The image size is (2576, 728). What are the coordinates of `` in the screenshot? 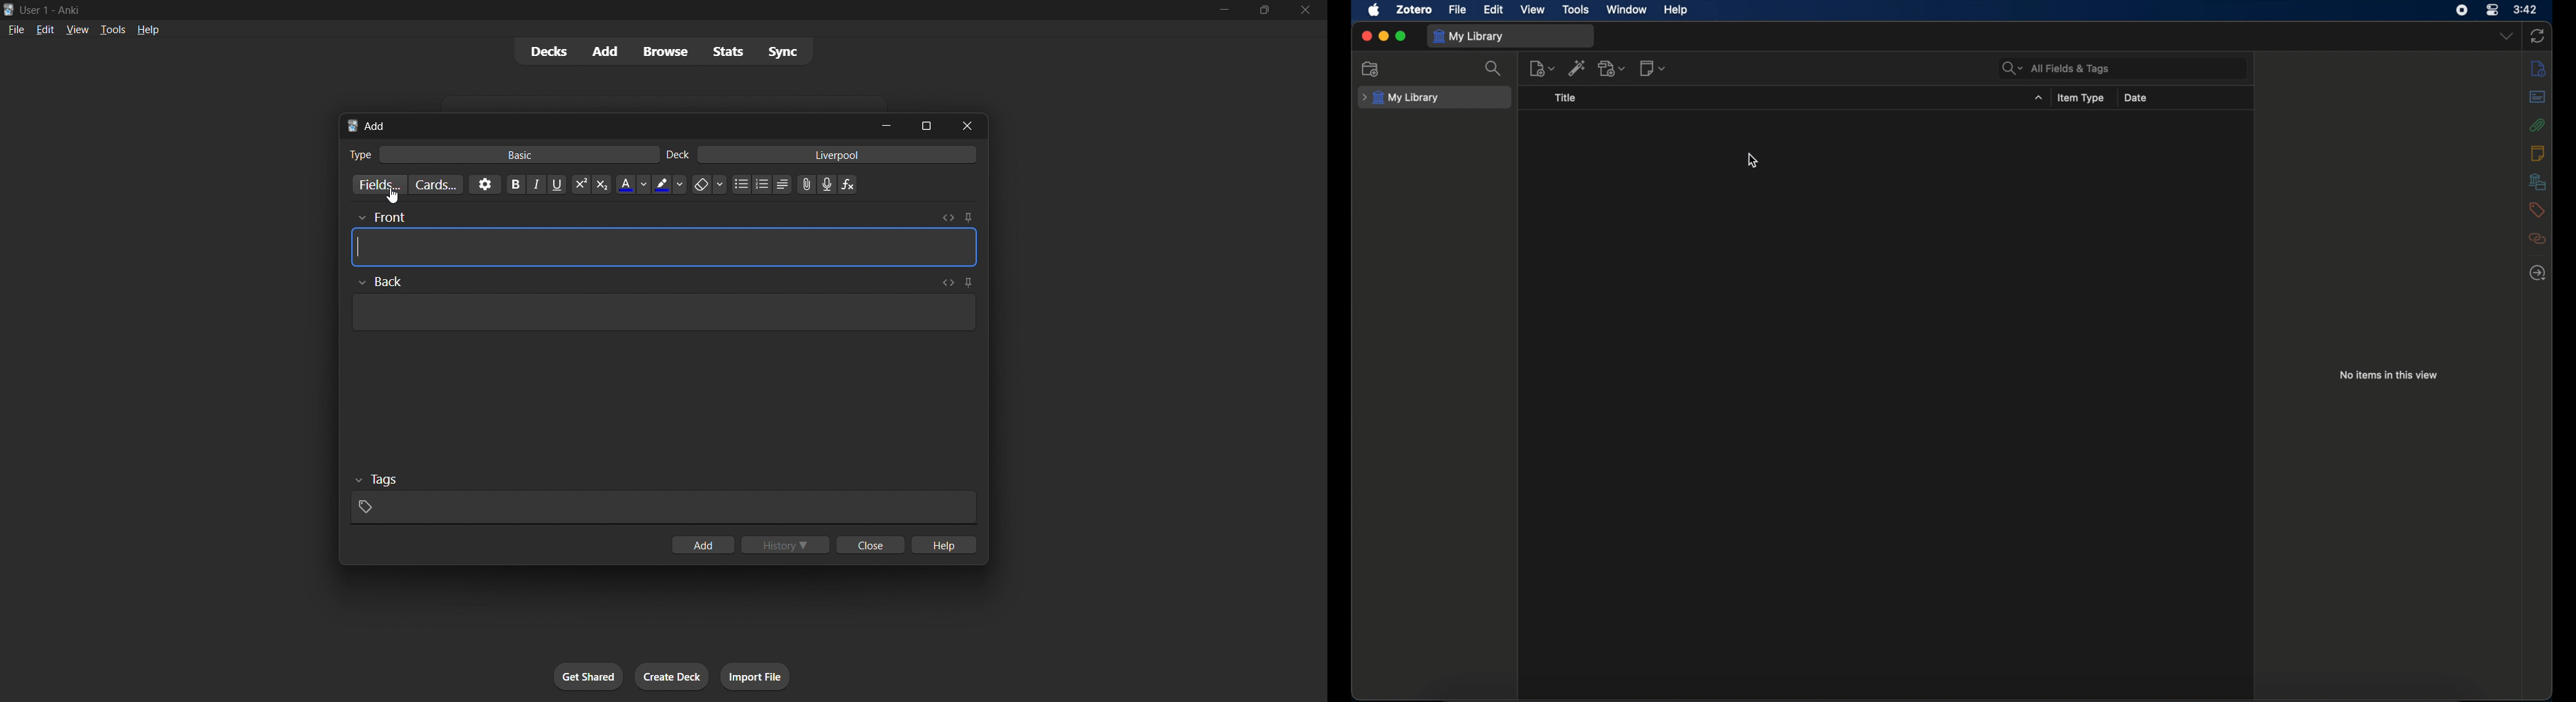 It's located at (377, 480).